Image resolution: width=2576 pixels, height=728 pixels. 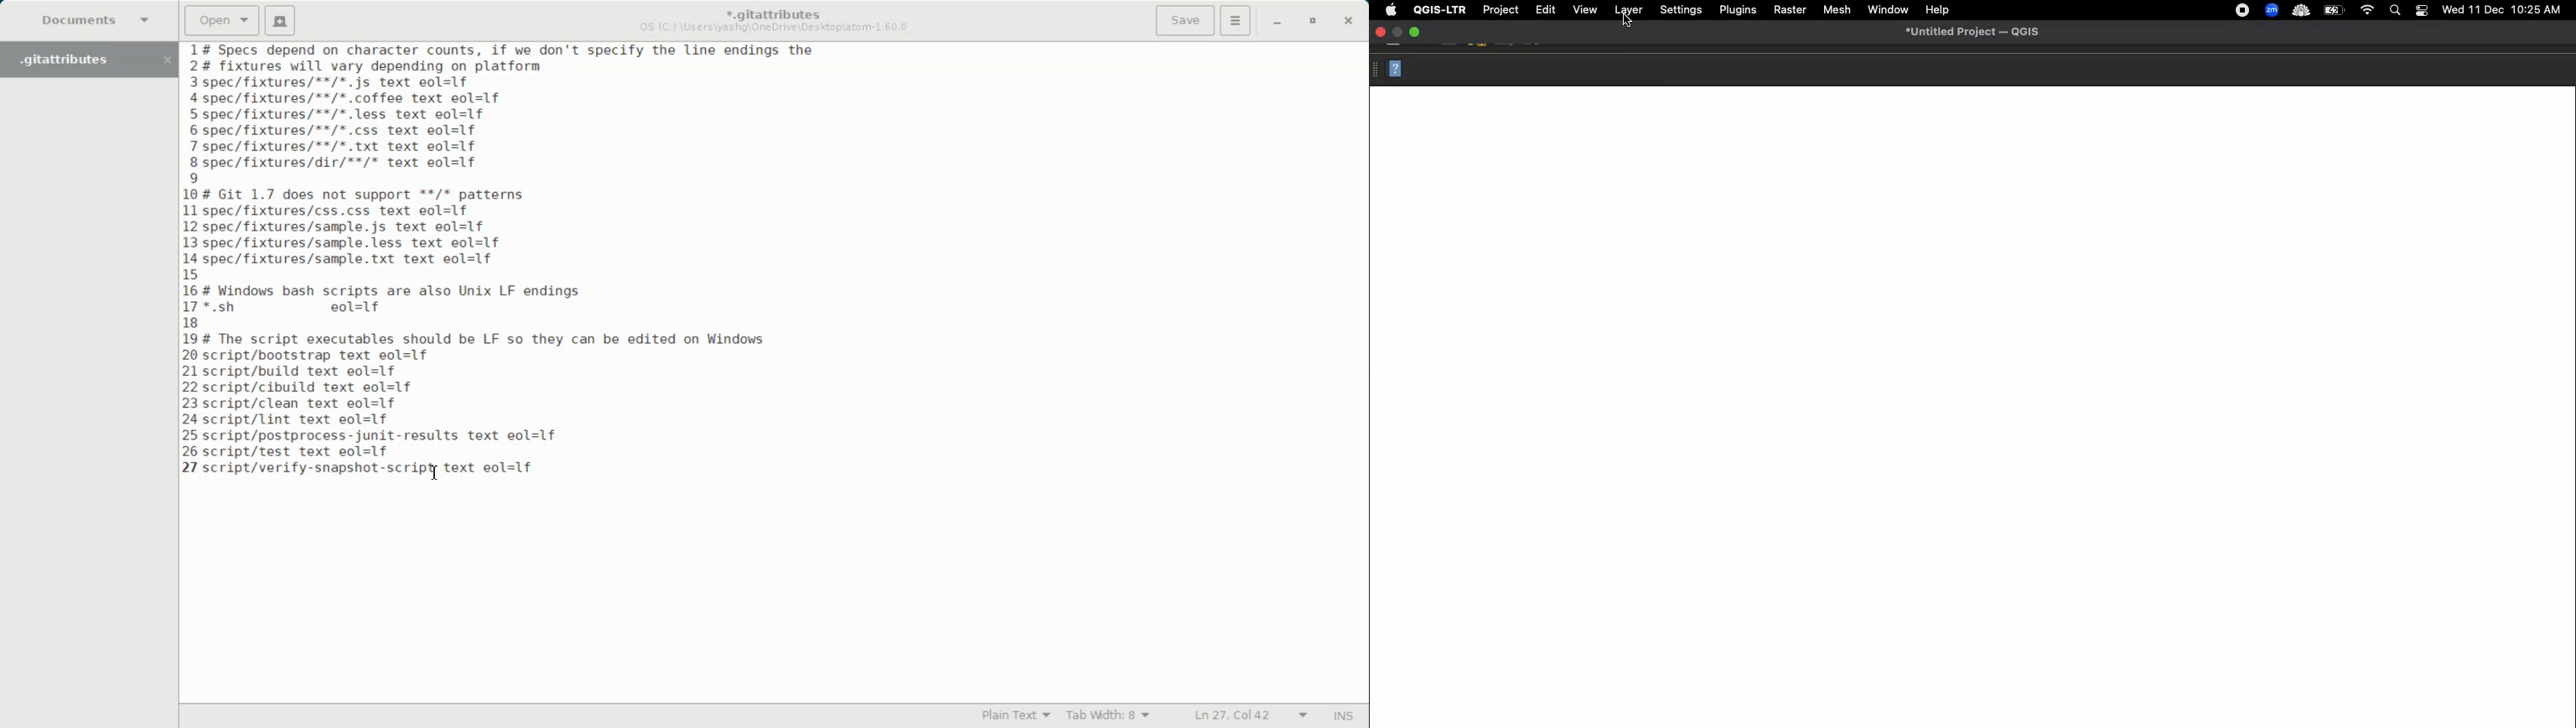 I want to click on Hamburger Settings, so click(x=1236, y=20).